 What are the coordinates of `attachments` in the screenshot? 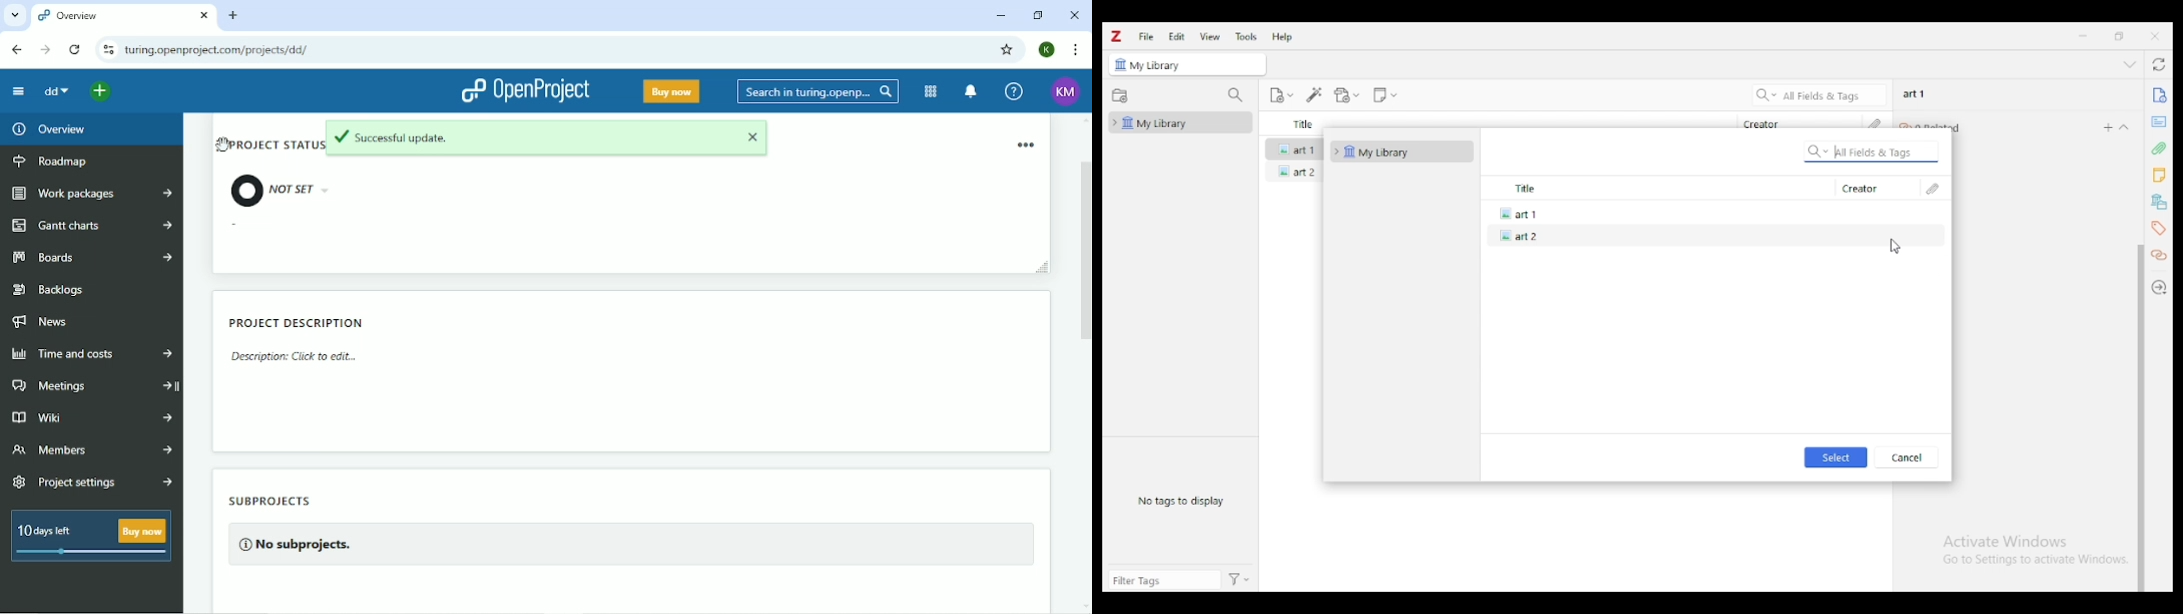 It's located at (2159, 148).